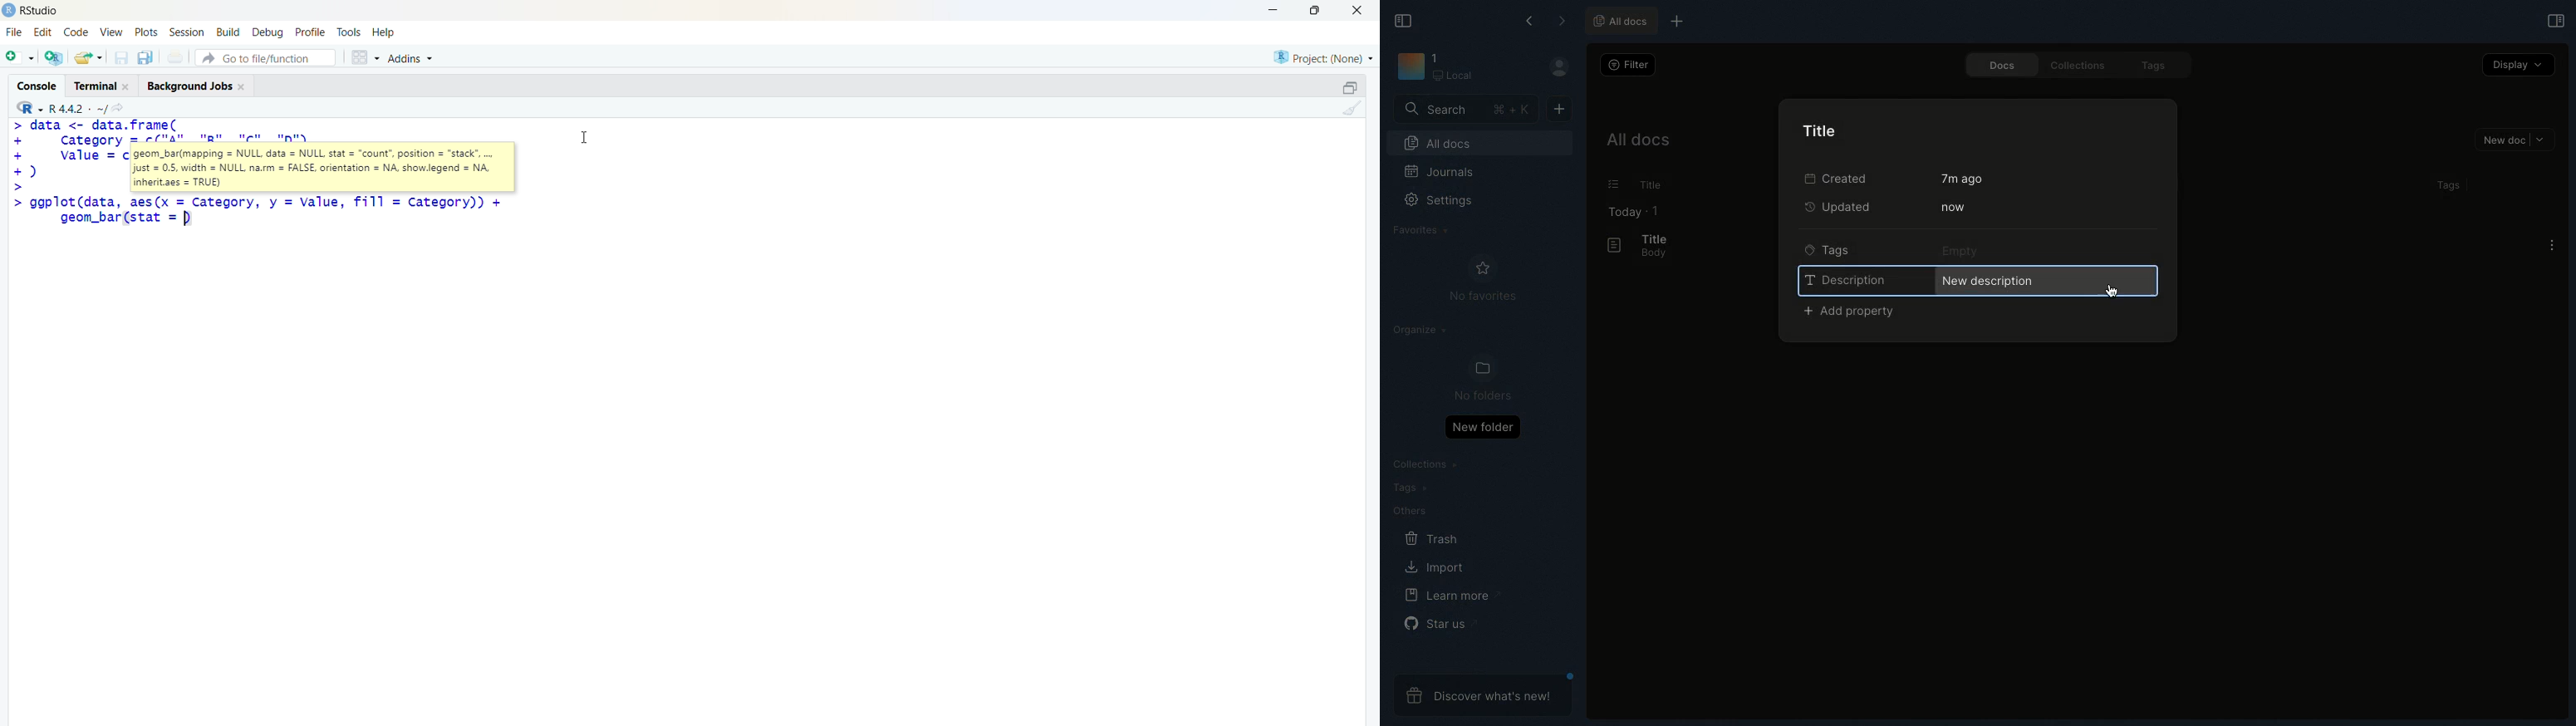 The width and height of the screenshot is (2576, 728). What do you see at coordinates (585, 135) in the screenshot?
I see `Cursor` at bounding box center [585, 135].